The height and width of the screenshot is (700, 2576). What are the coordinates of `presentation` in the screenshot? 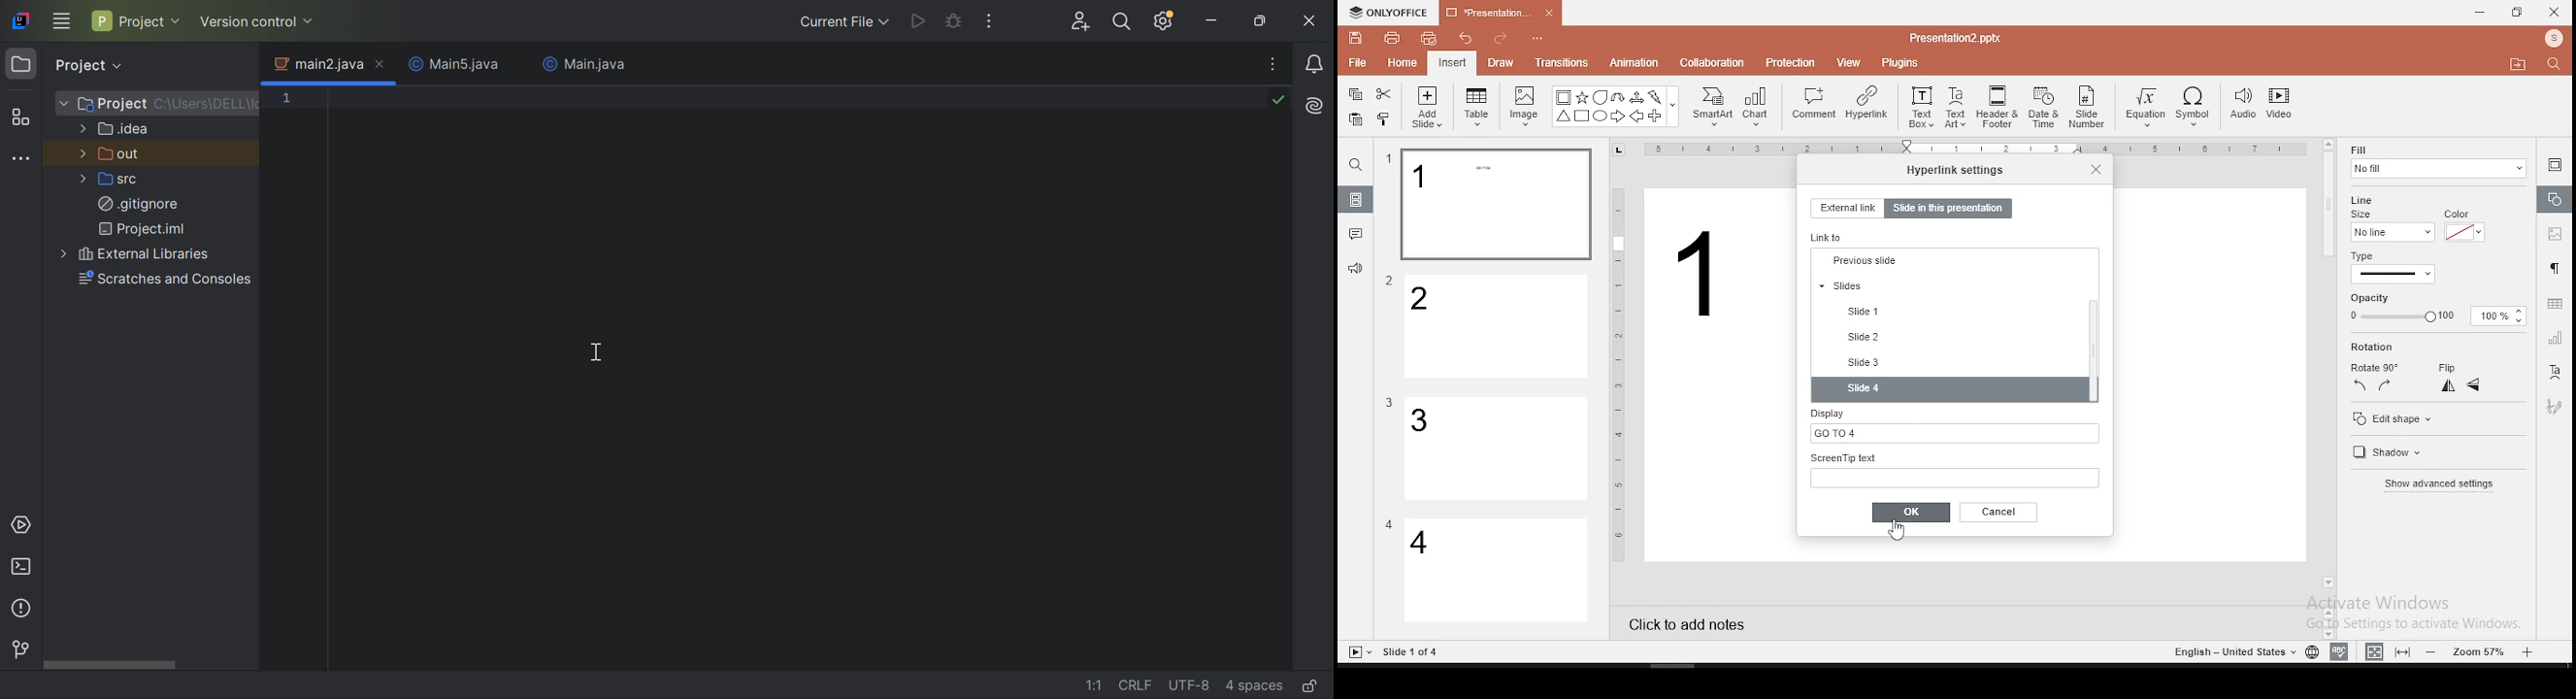 It's located at (1498, 15).